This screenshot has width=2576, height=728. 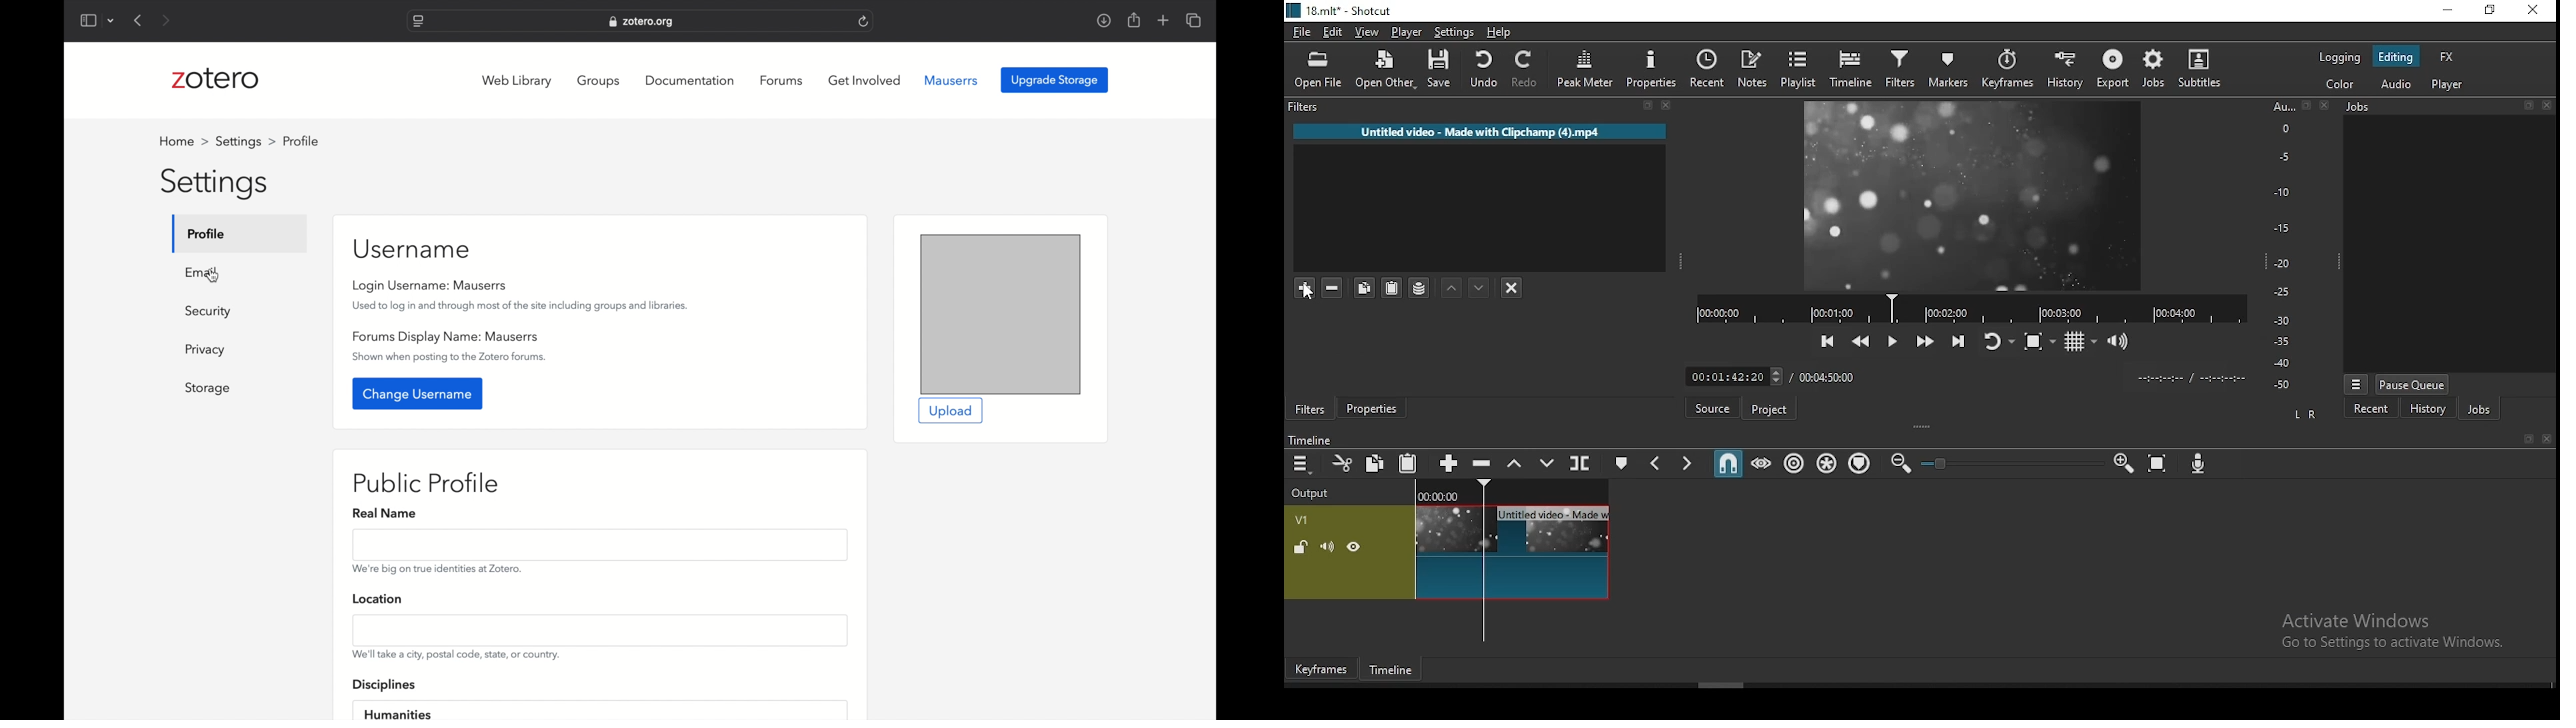 I want to click on previous marker, so click(x=1658, y=461).